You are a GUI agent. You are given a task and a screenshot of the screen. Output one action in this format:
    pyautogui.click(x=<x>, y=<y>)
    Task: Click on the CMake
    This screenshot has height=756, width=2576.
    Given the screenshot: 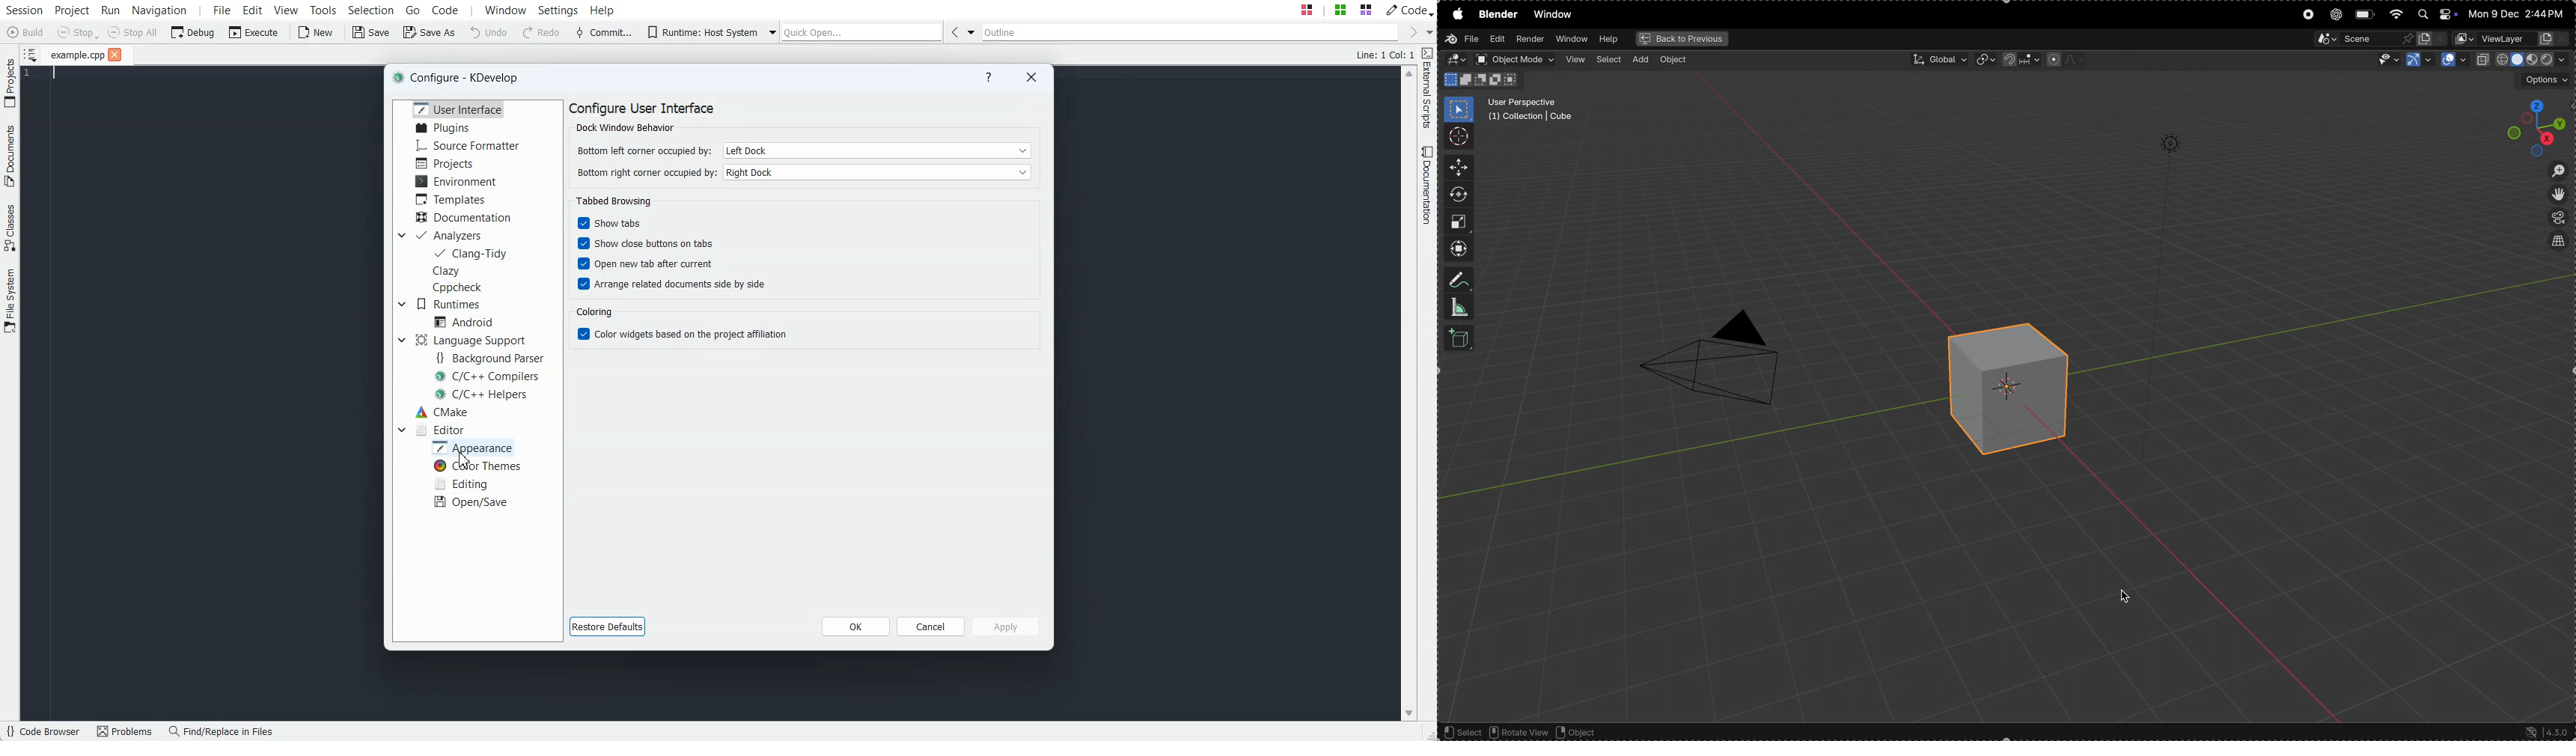 What is the action you would take?
    pyautogui.click(x=443, y=412)
    